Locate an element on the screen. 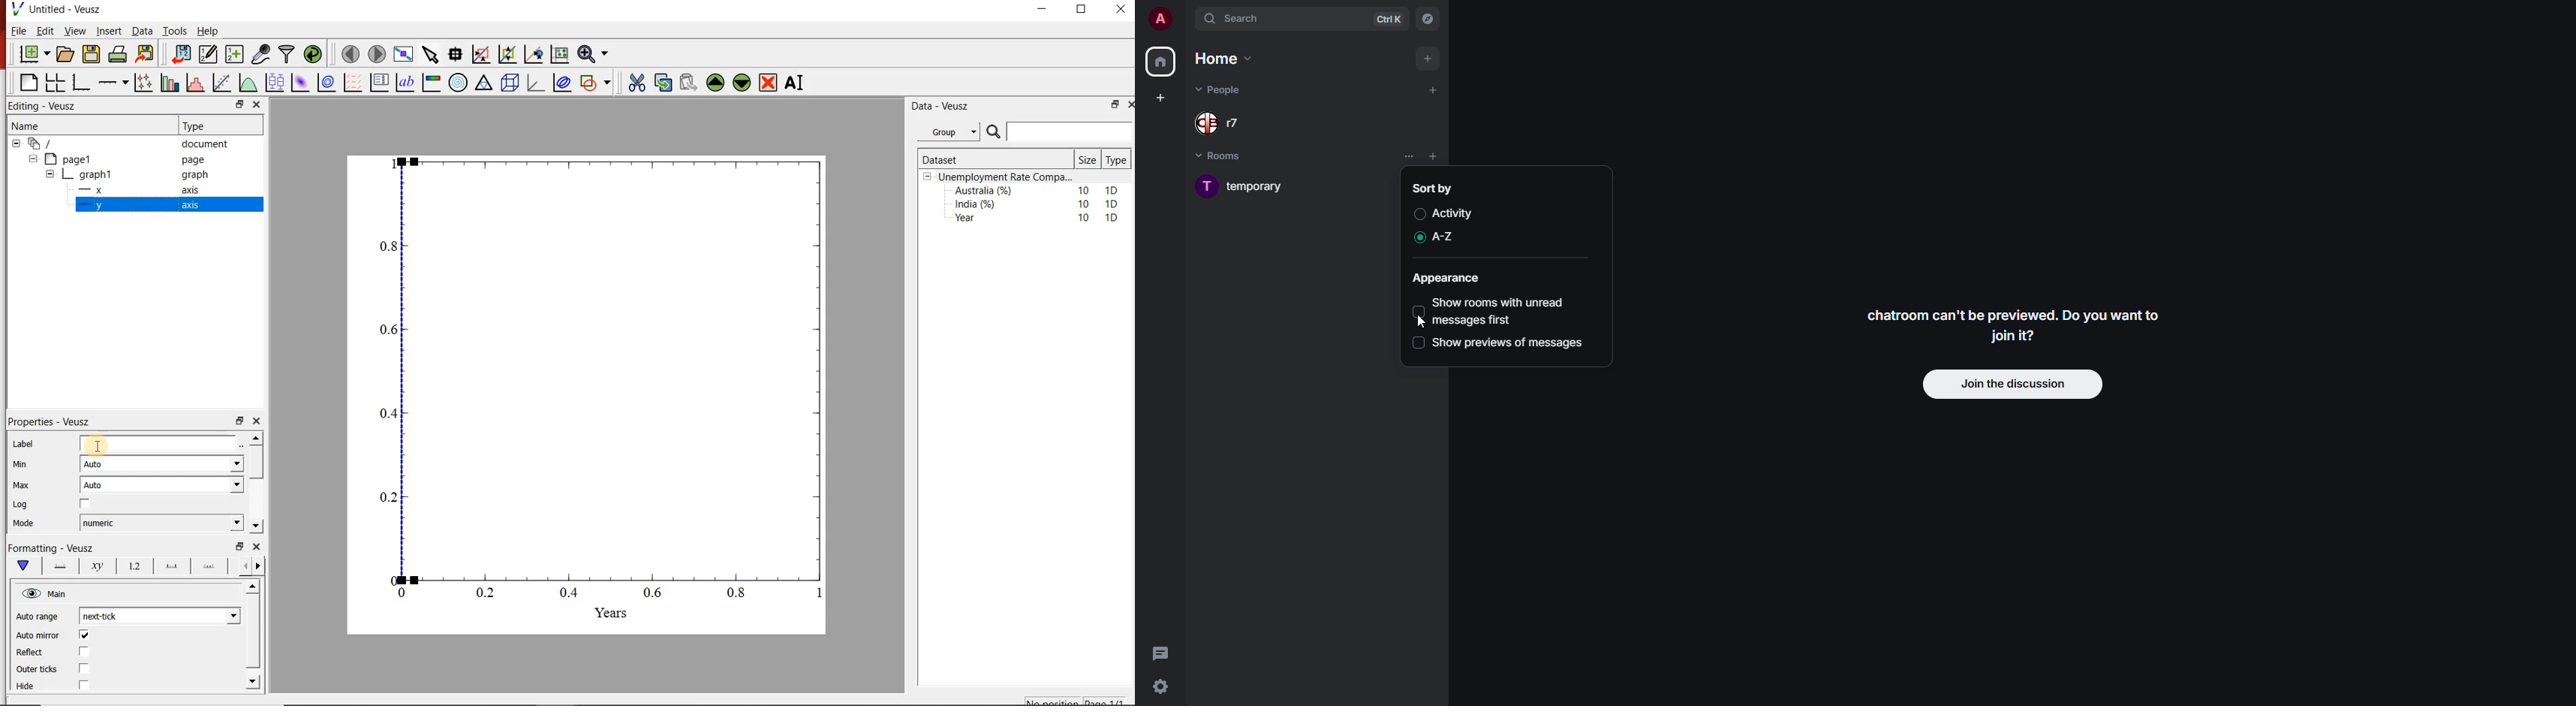  Main is located at coordinates (59, 594).